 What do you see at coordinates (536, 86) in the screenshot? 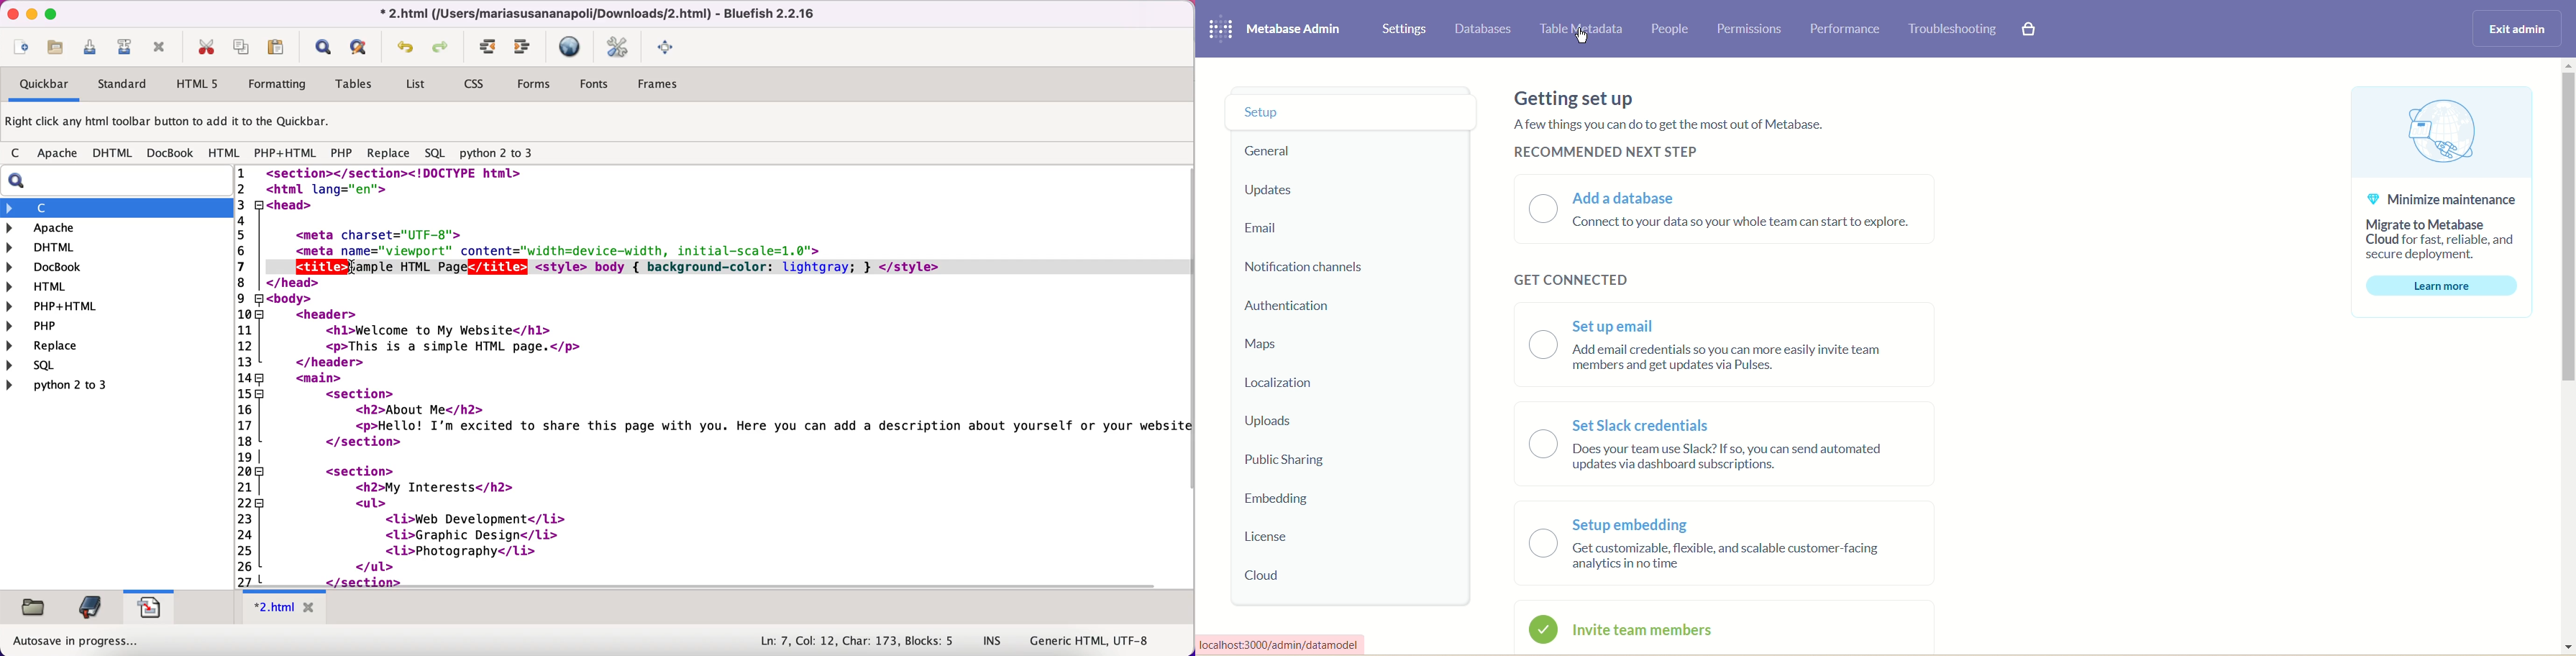
I see `forms` at bounding box center [536, 86].